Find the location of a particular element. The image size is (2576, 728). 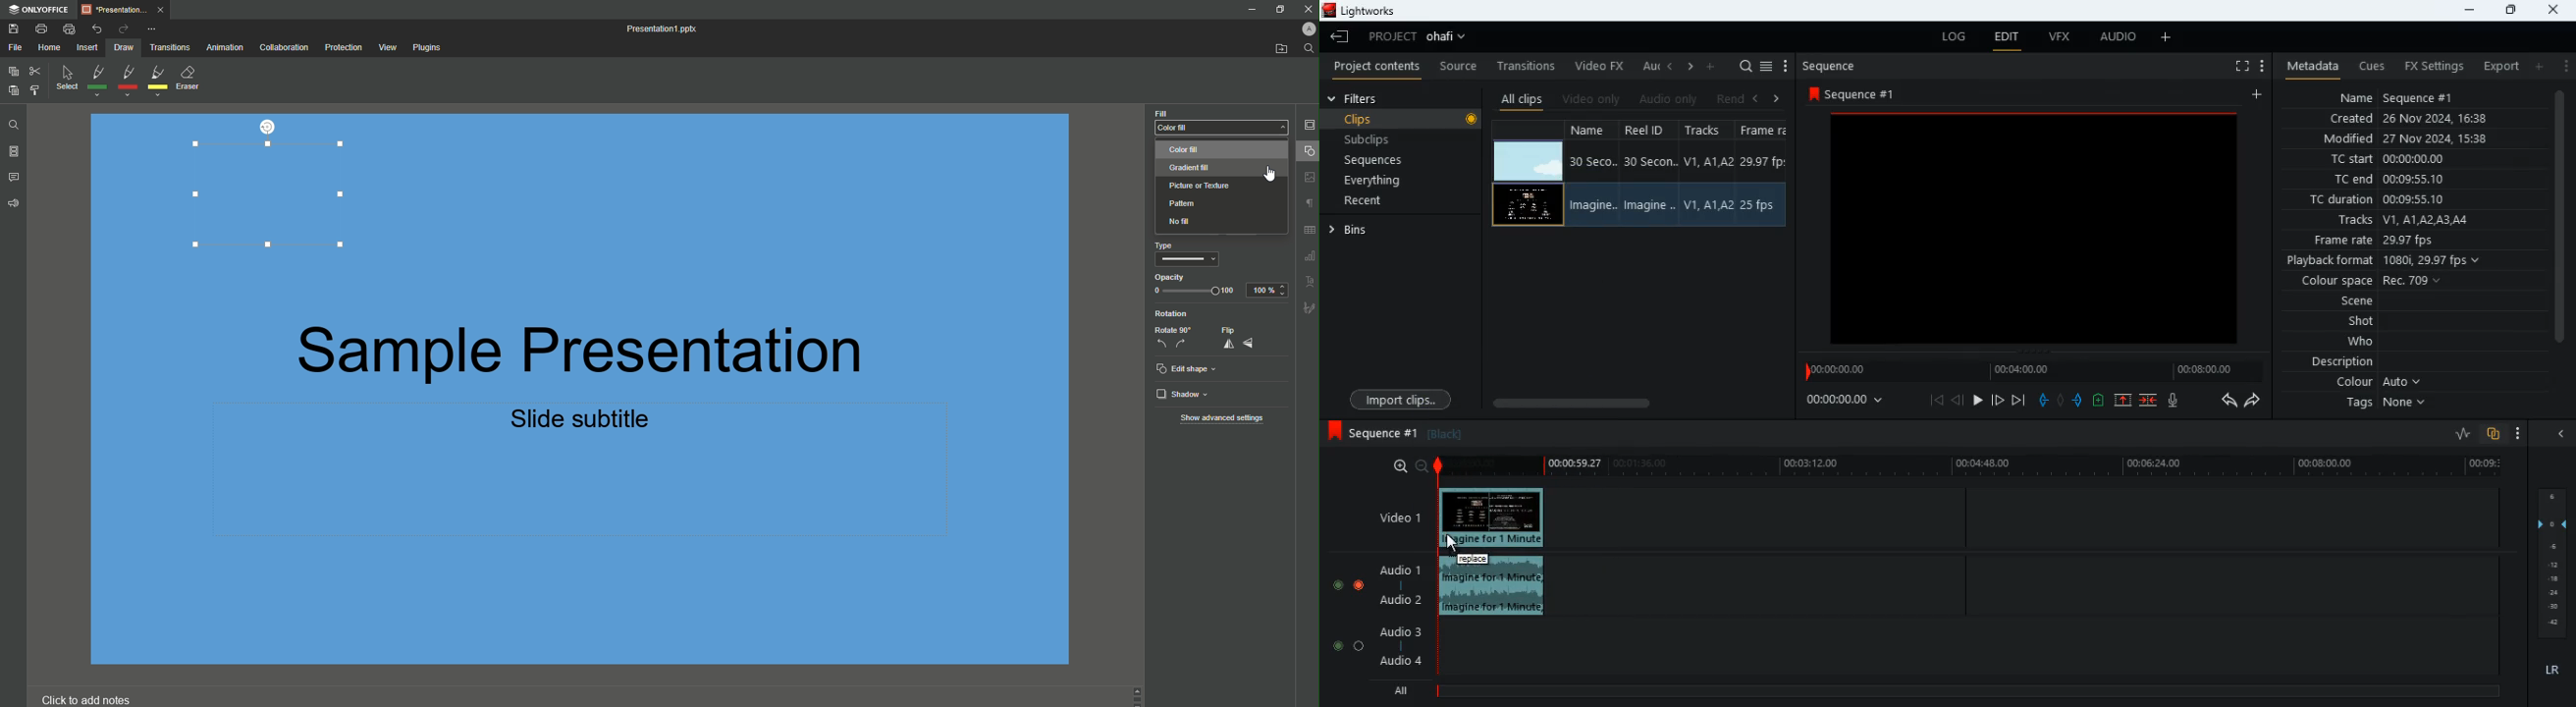

transitions is located at coordinates (1526, 65).